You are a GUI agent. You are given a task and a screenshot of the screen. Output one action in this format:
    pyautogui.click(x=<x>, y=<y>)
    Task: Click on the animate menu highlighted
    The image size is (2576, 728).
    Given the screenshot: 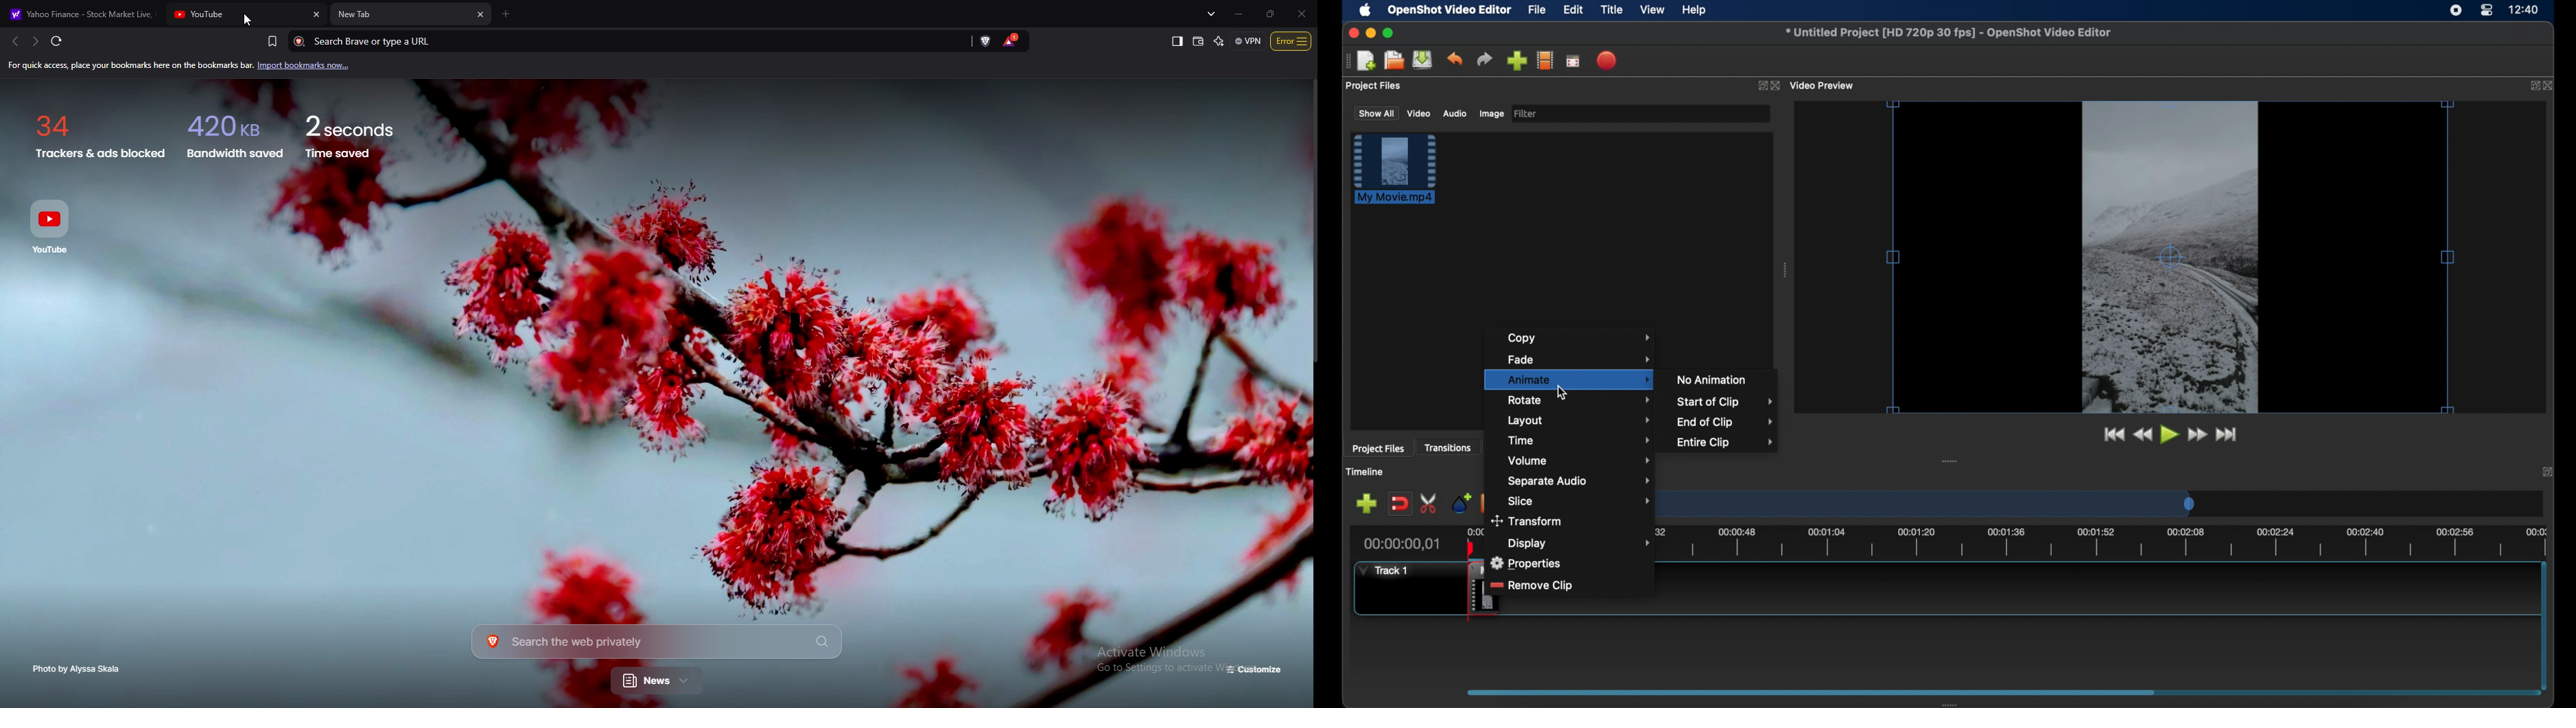 What is the action you would take?
    pyautogui.click(x=1568, y=379)
    